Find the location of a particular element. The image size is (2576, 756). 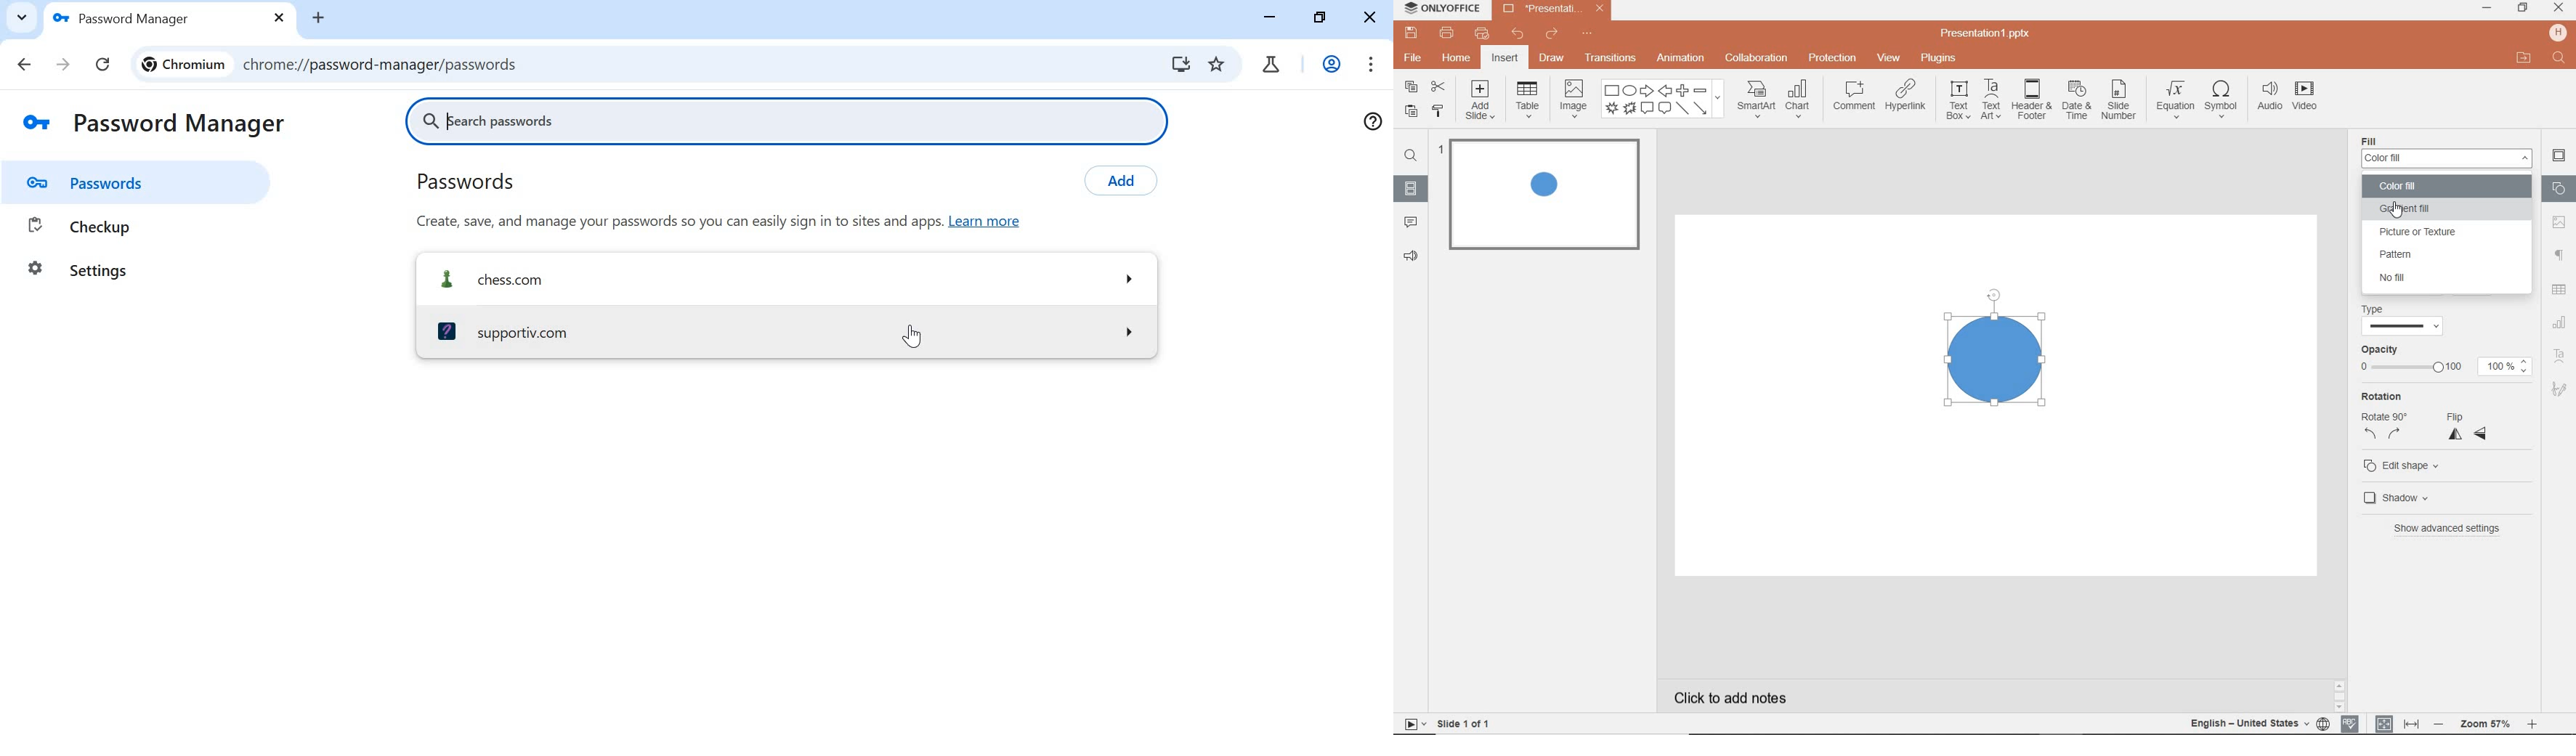

cut is located at coordinates (1437, 87).